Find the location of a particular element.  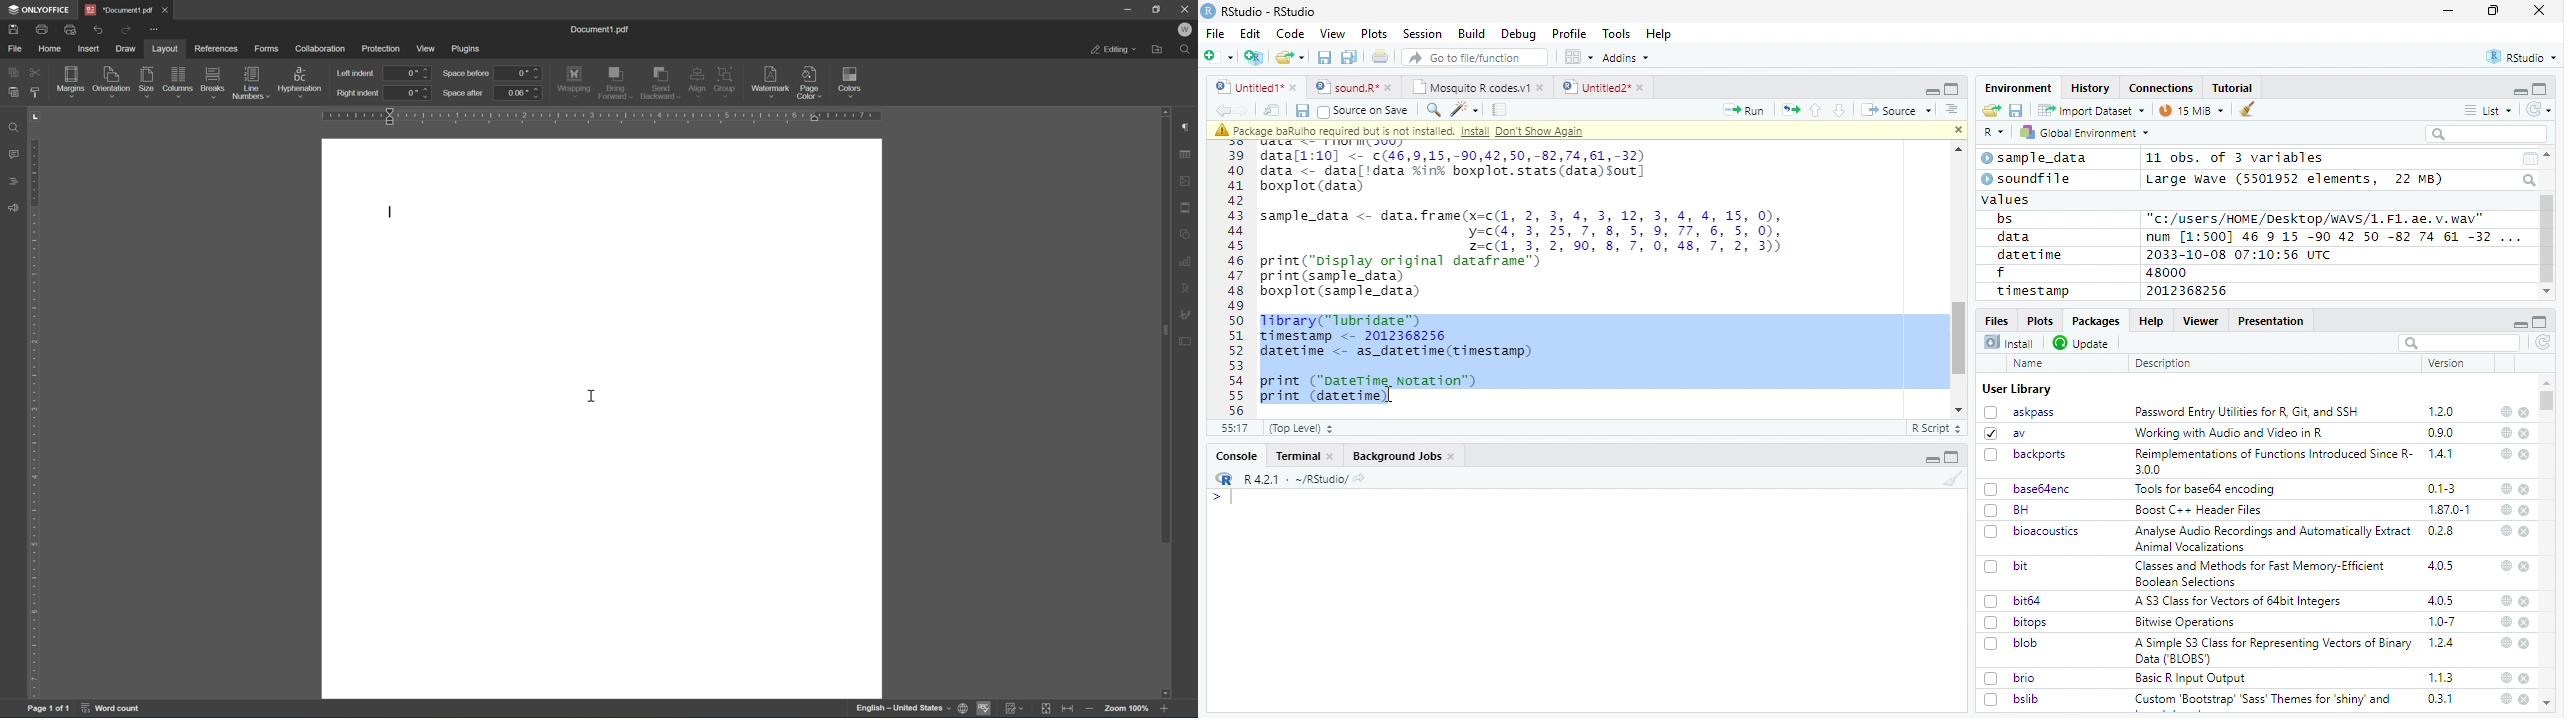

send backward is located at coordinates (659, 82).